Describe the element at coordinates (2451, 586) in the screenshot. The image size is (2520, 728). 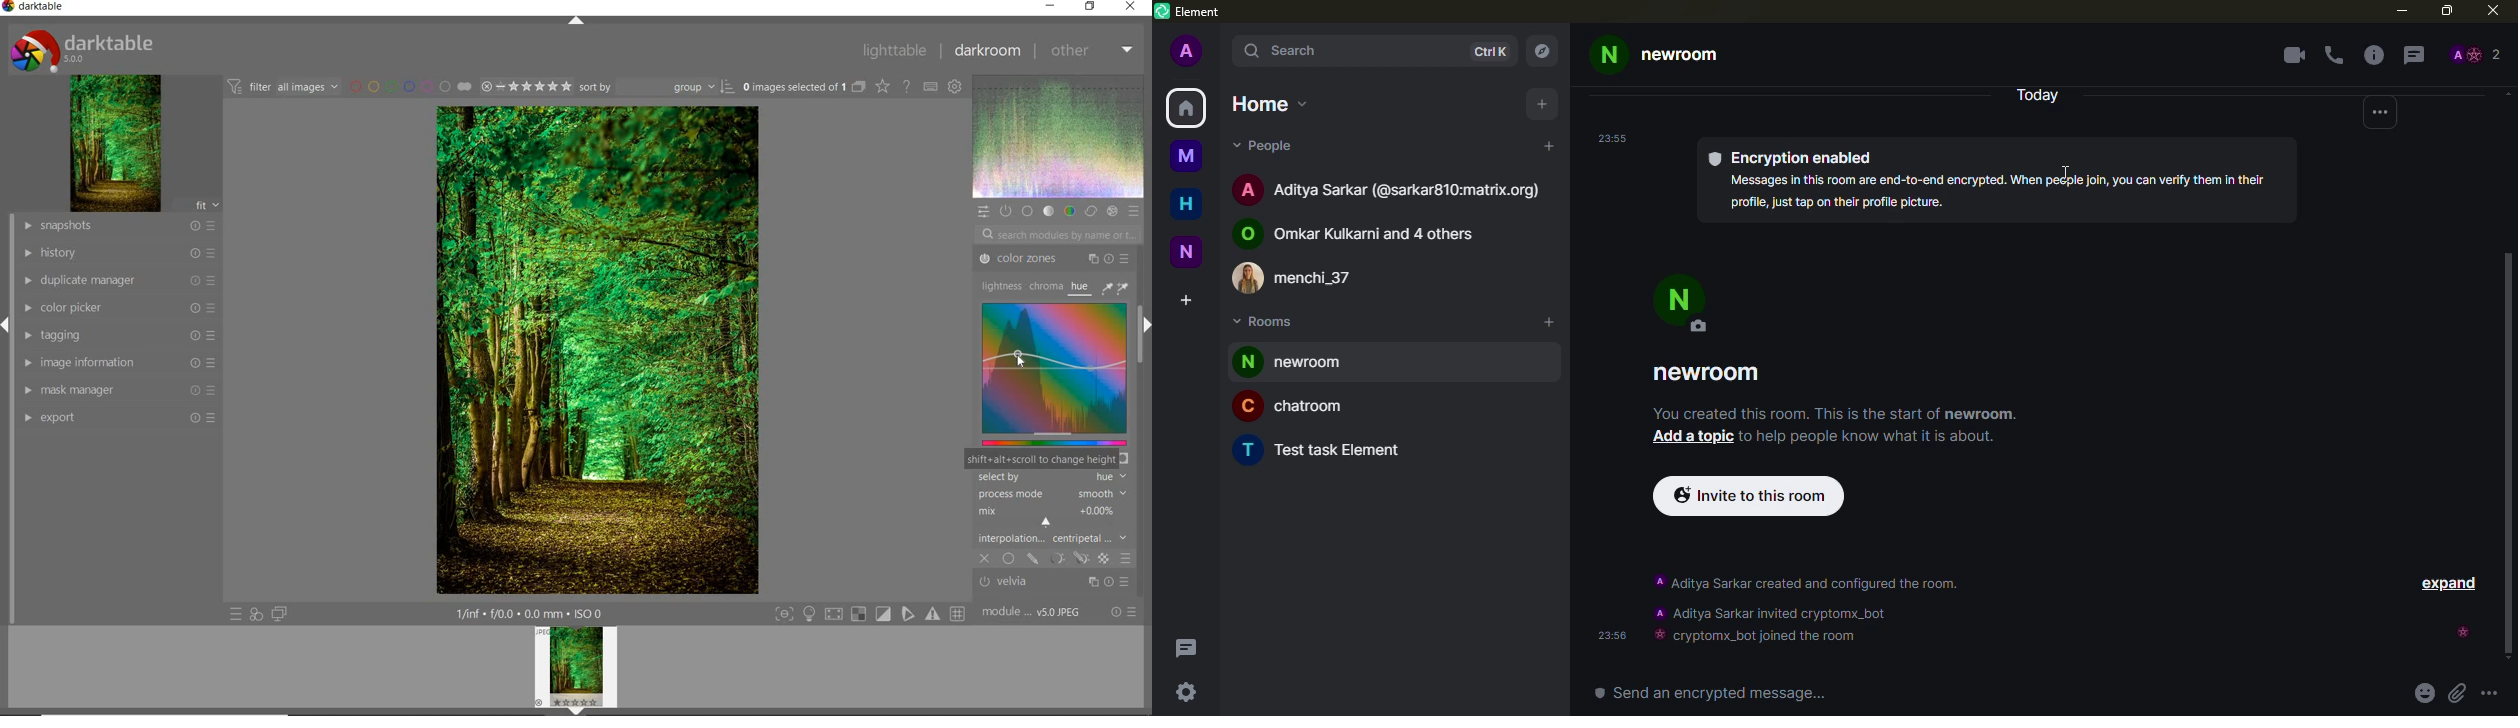
I see `expand` at that location.